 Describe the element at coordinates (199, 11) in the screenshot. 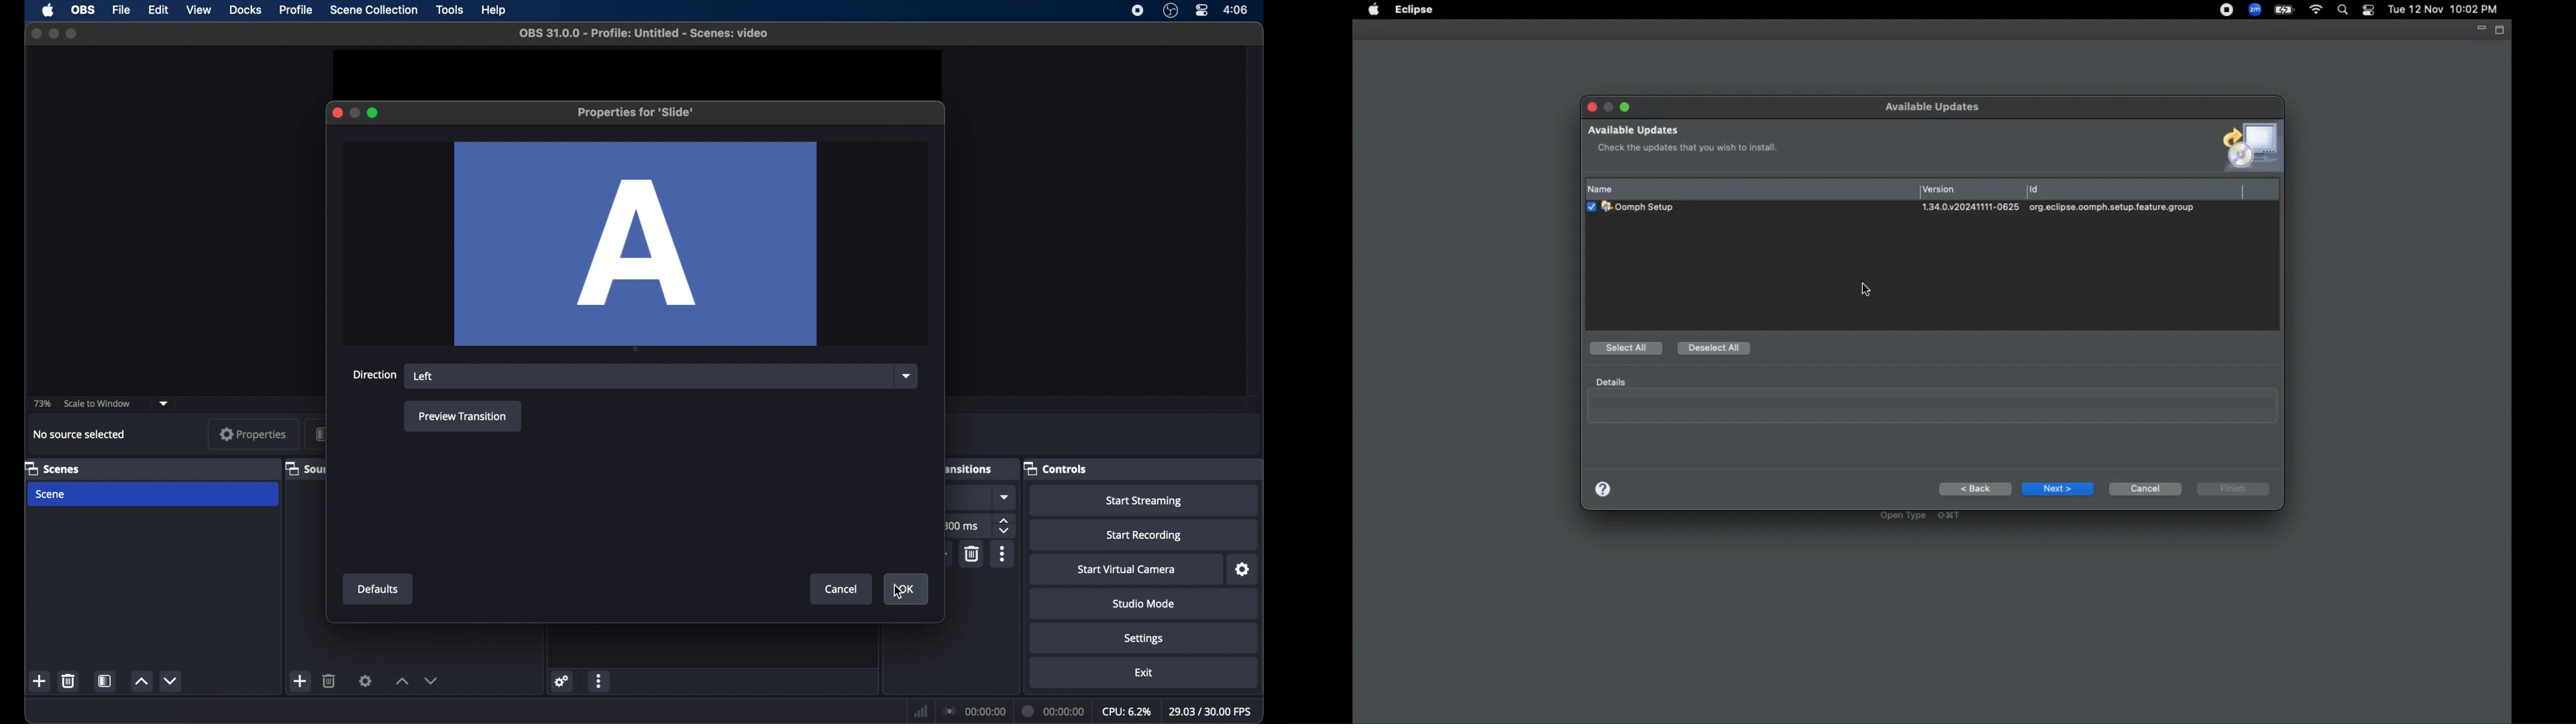

I see `view` at that location.